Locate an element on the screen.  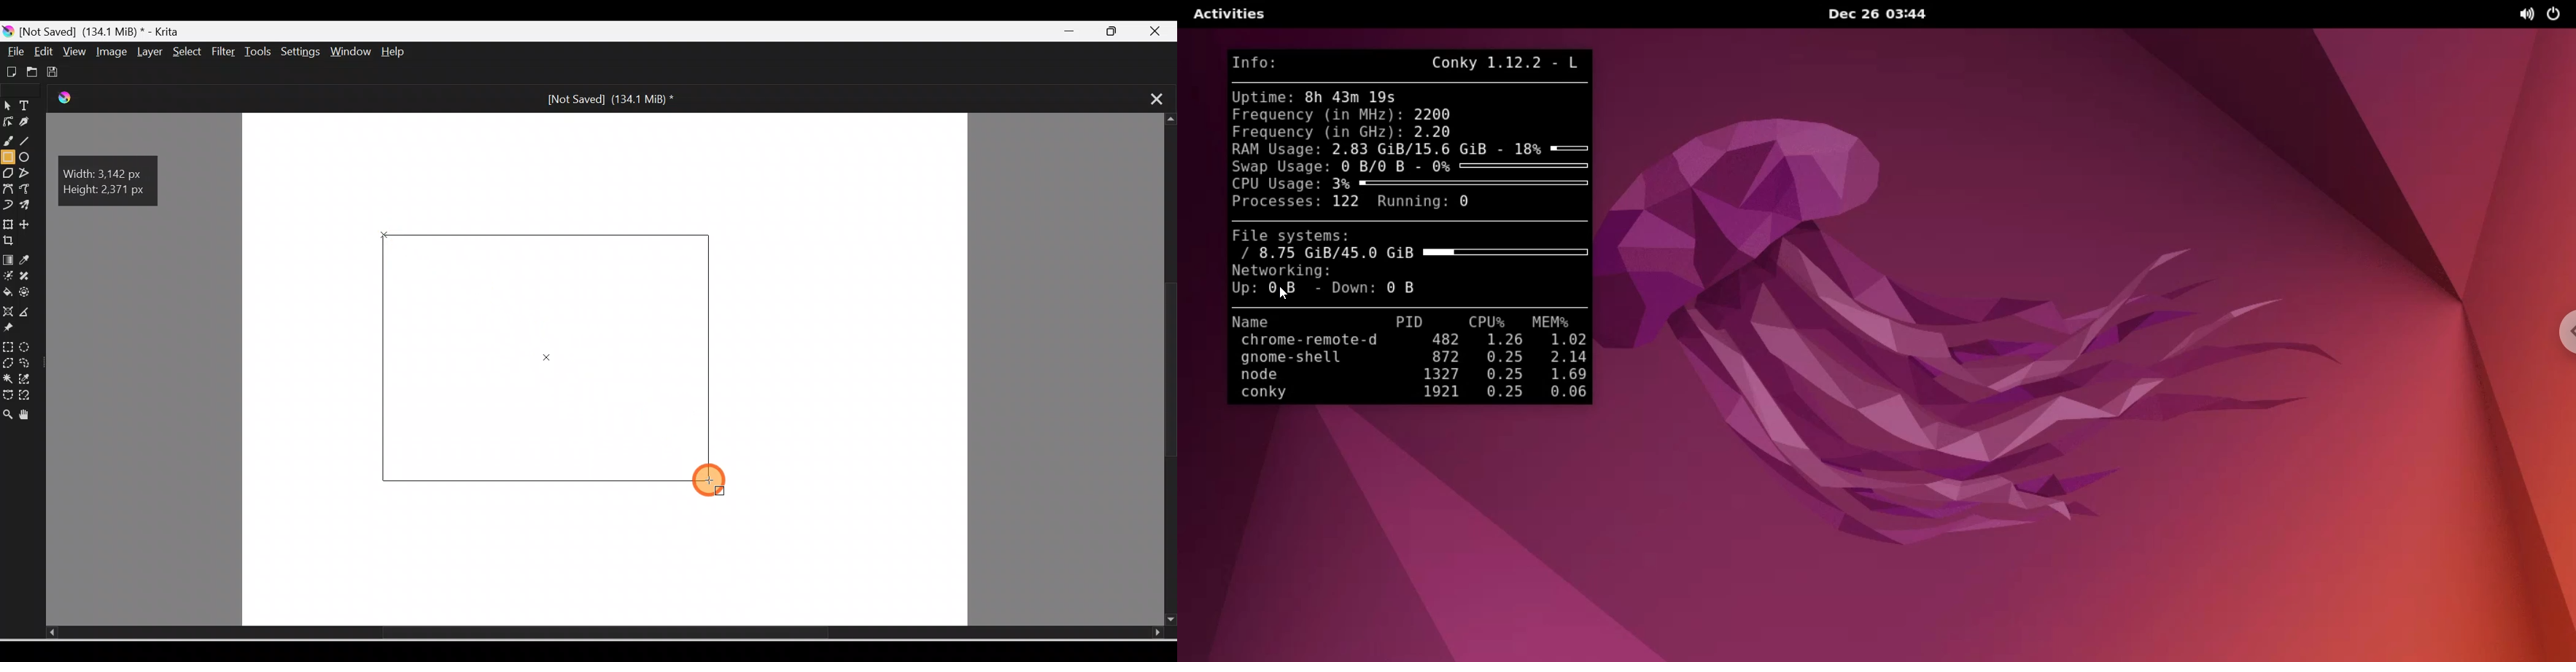
Freehand selection tool is located at coordinates (28, 363).